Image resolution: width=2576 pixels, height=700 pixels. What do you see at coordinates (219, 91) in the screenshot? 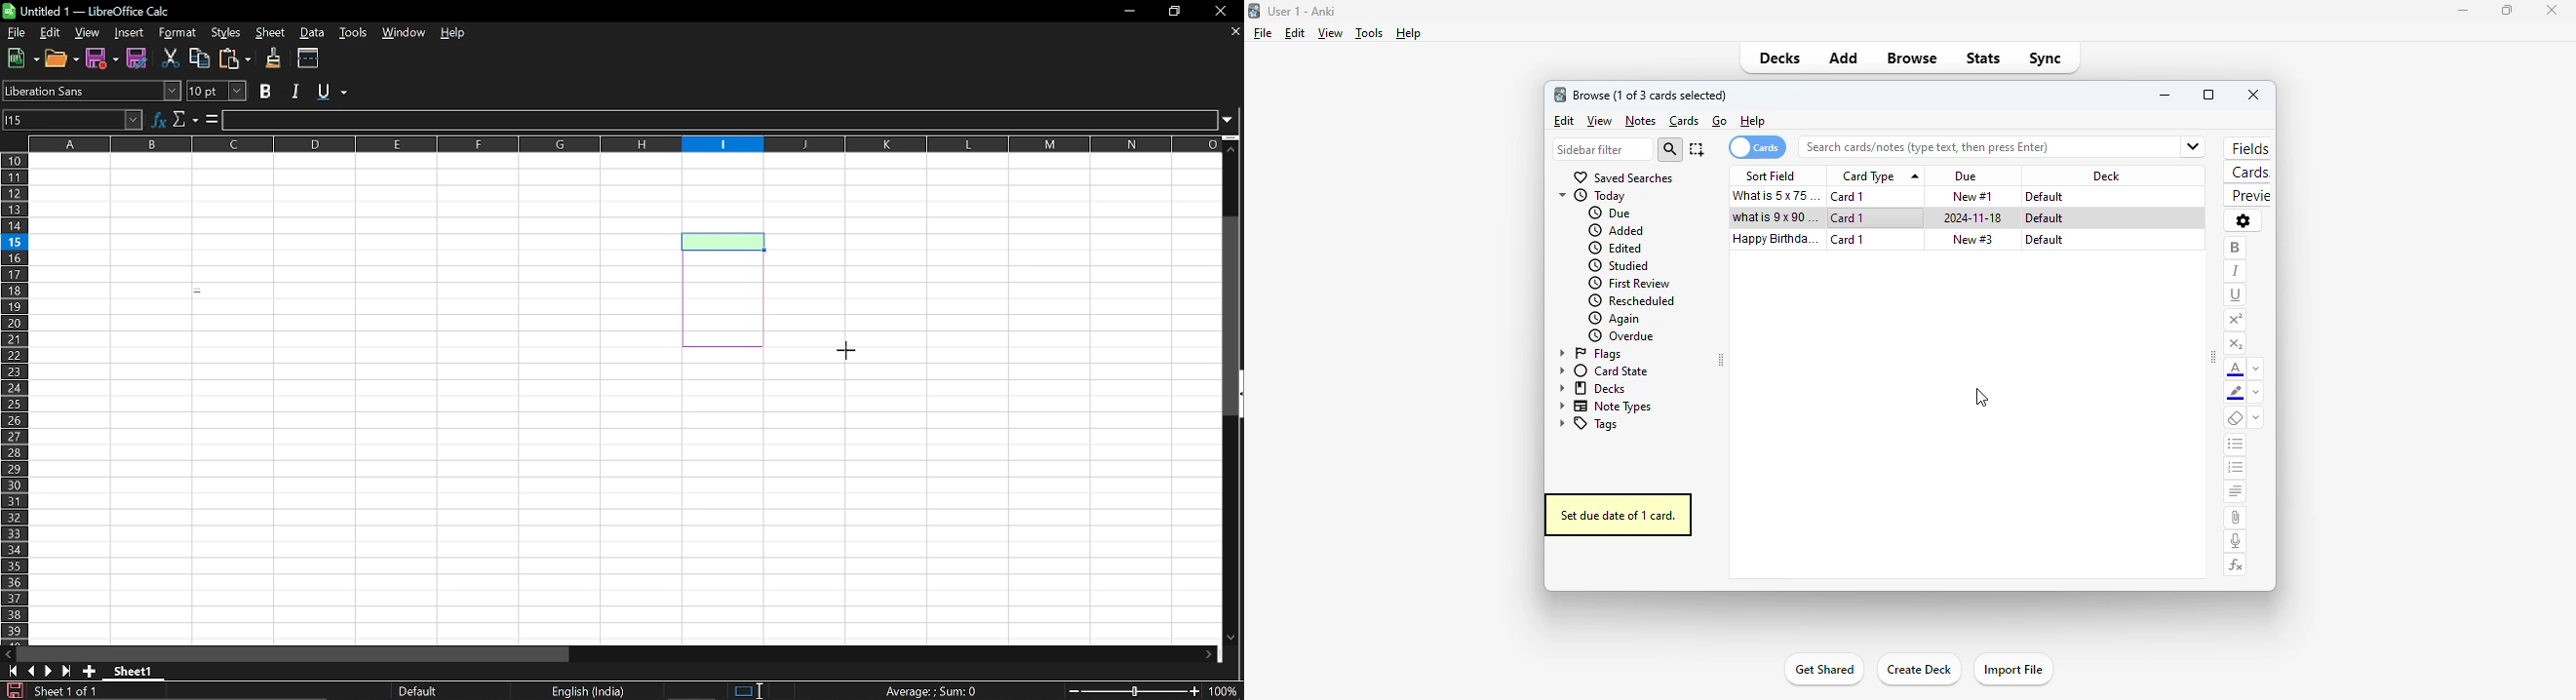
I see `Font size` at bounding box center [219, 91].